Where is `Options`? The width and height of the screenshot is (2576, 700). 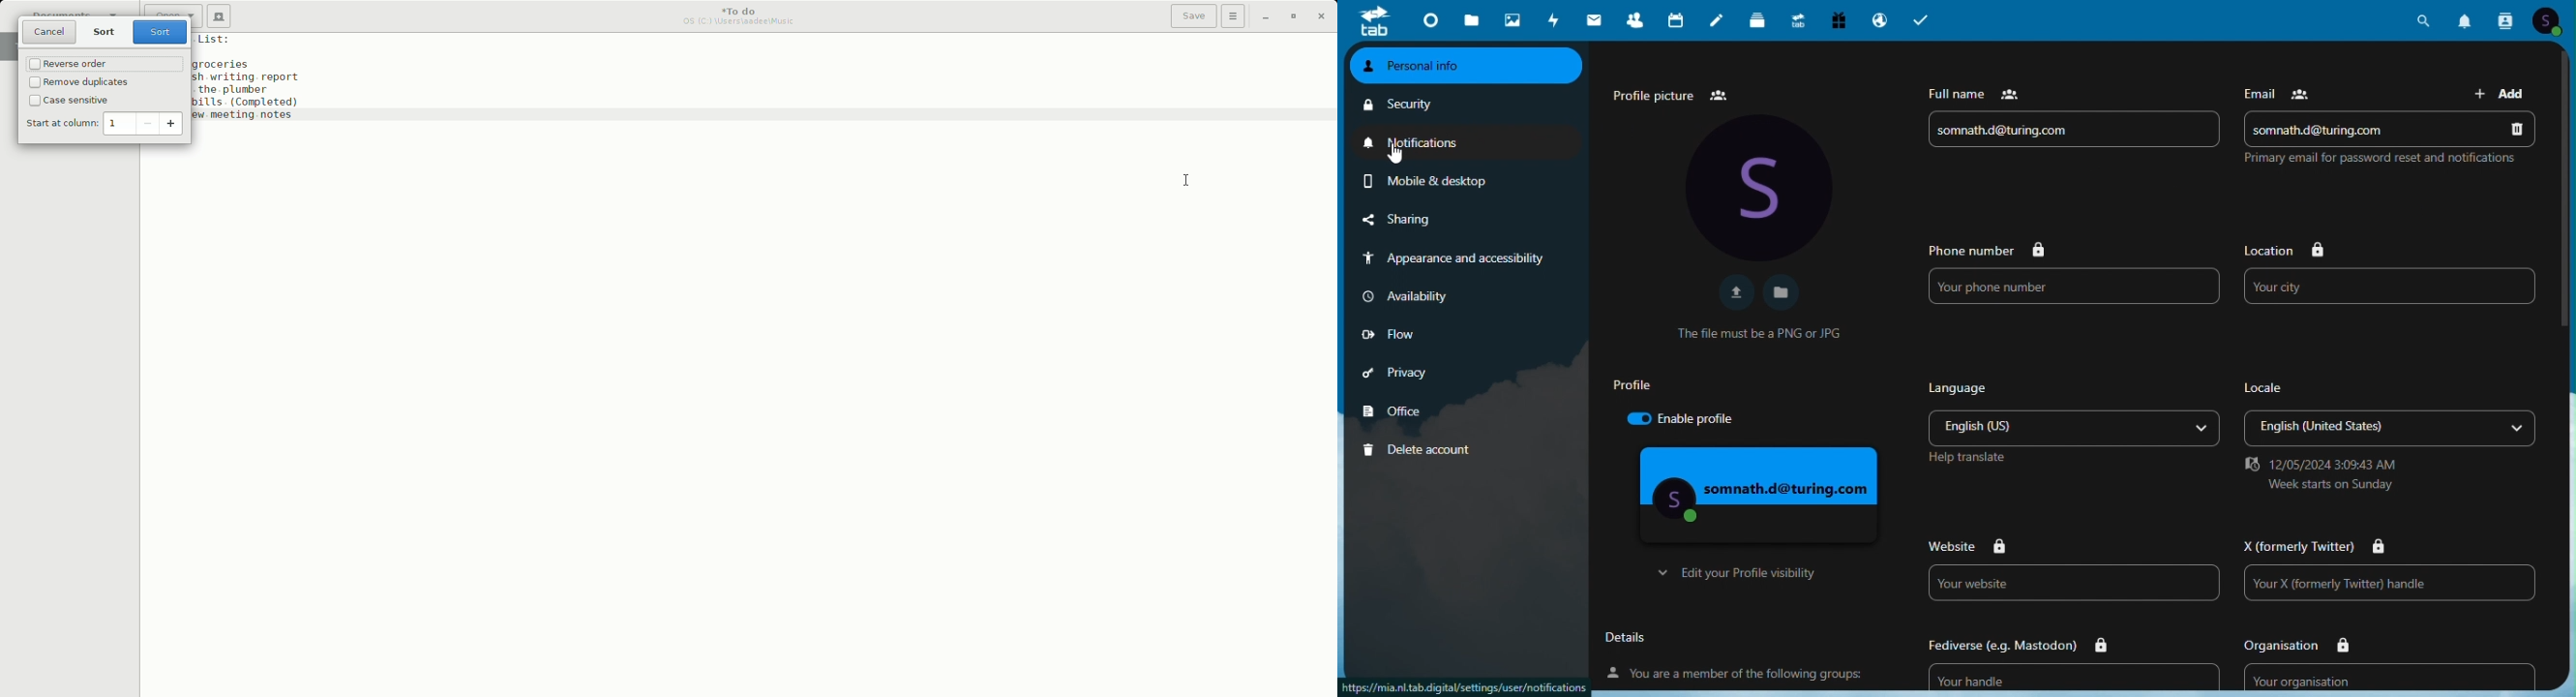
Options is located at coordinates (1234, 17).